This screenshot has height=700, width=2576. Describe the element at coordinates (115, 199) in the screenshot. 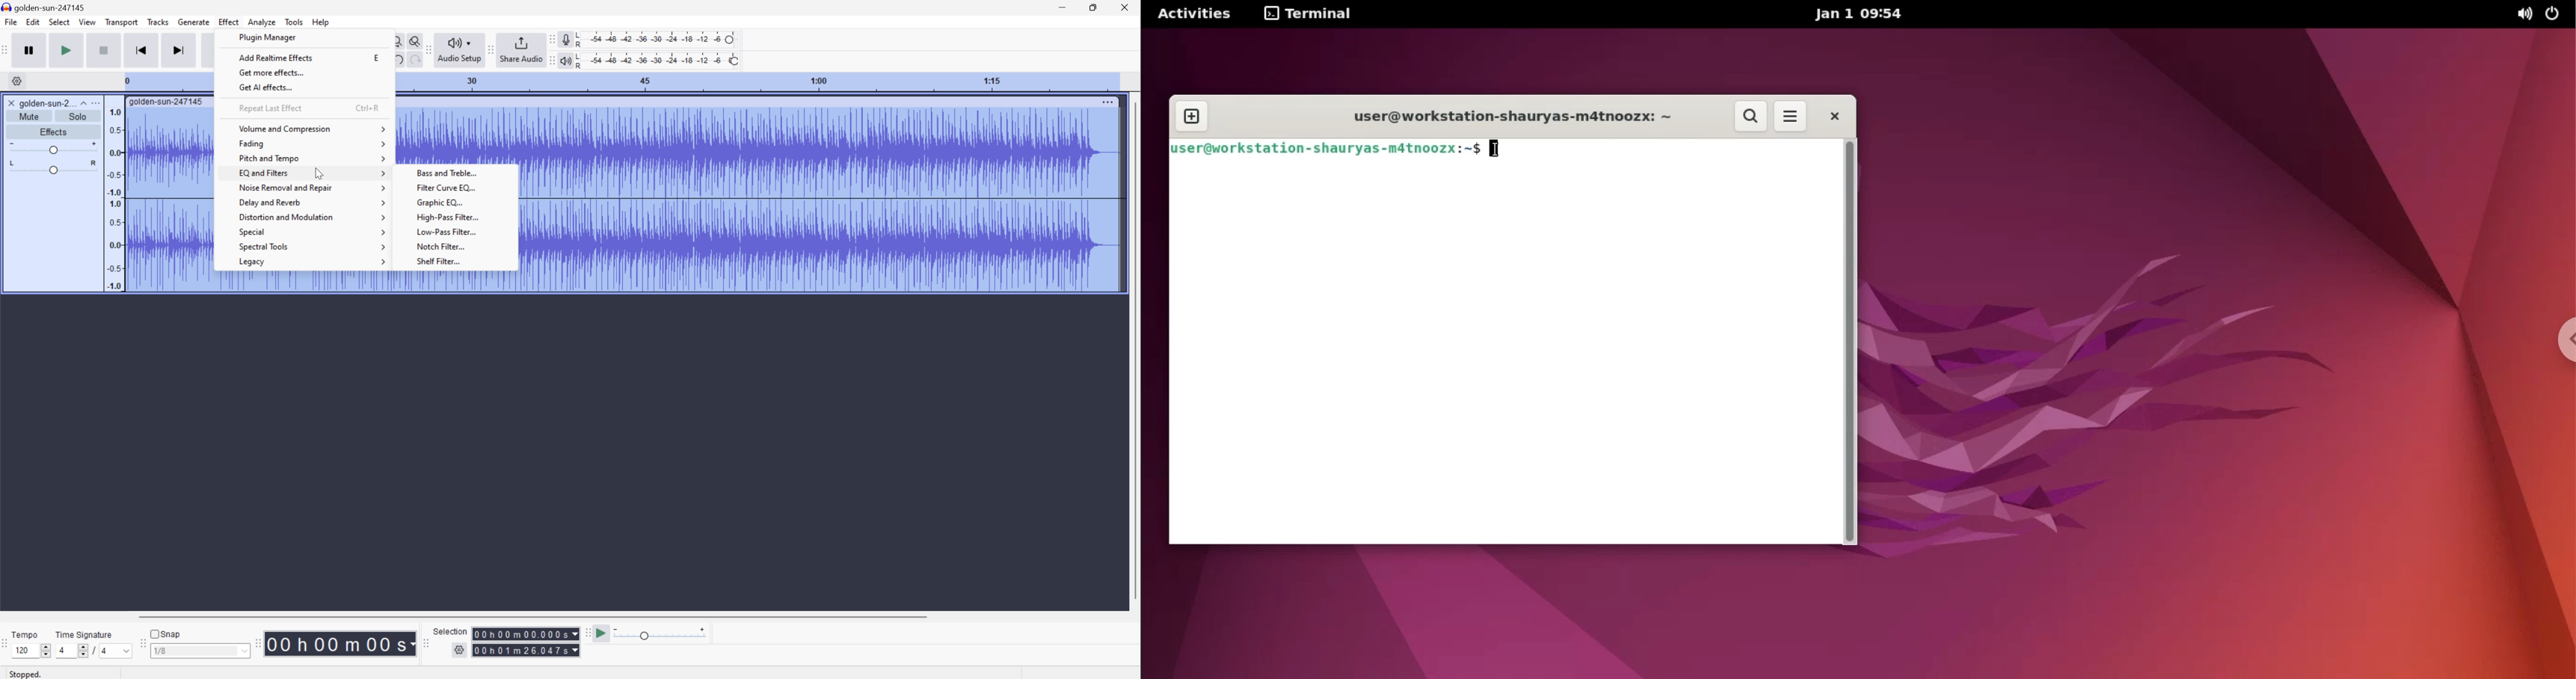

I see `Frequencies` at that location.